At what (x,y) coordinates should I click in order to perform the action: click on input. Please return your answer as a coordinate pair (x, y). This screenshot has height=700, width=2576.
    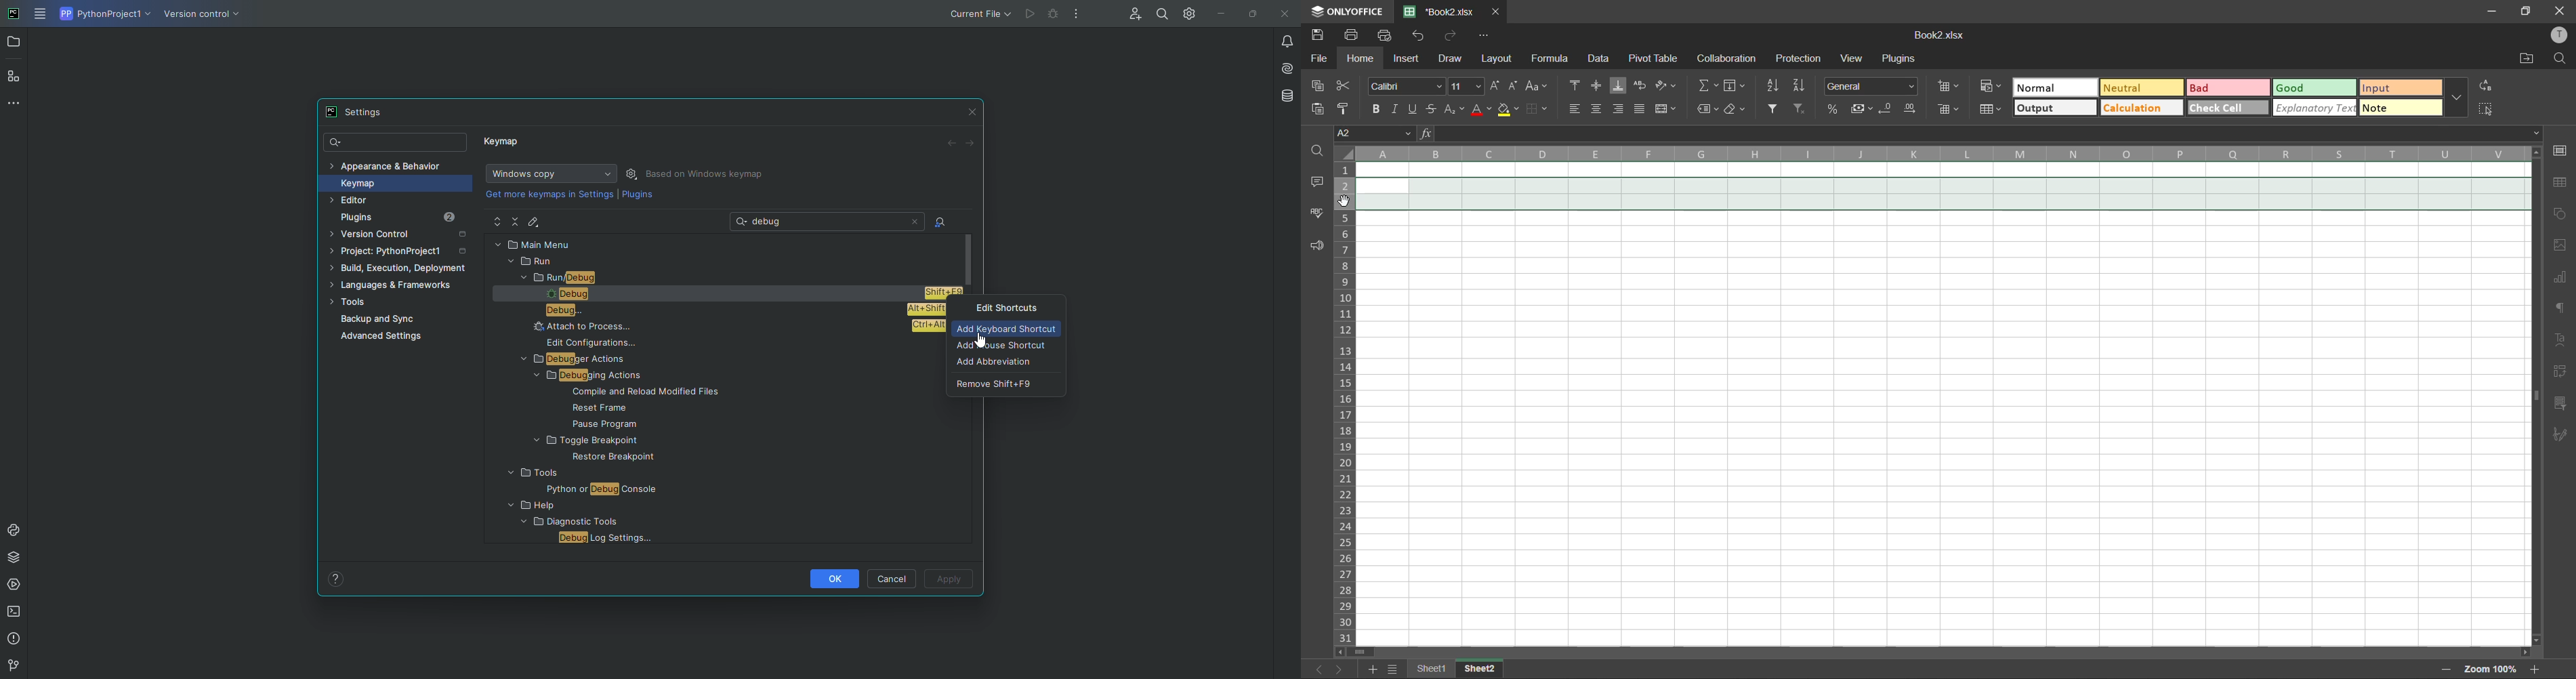
    Looking at the image, I should click on (2396, 87).